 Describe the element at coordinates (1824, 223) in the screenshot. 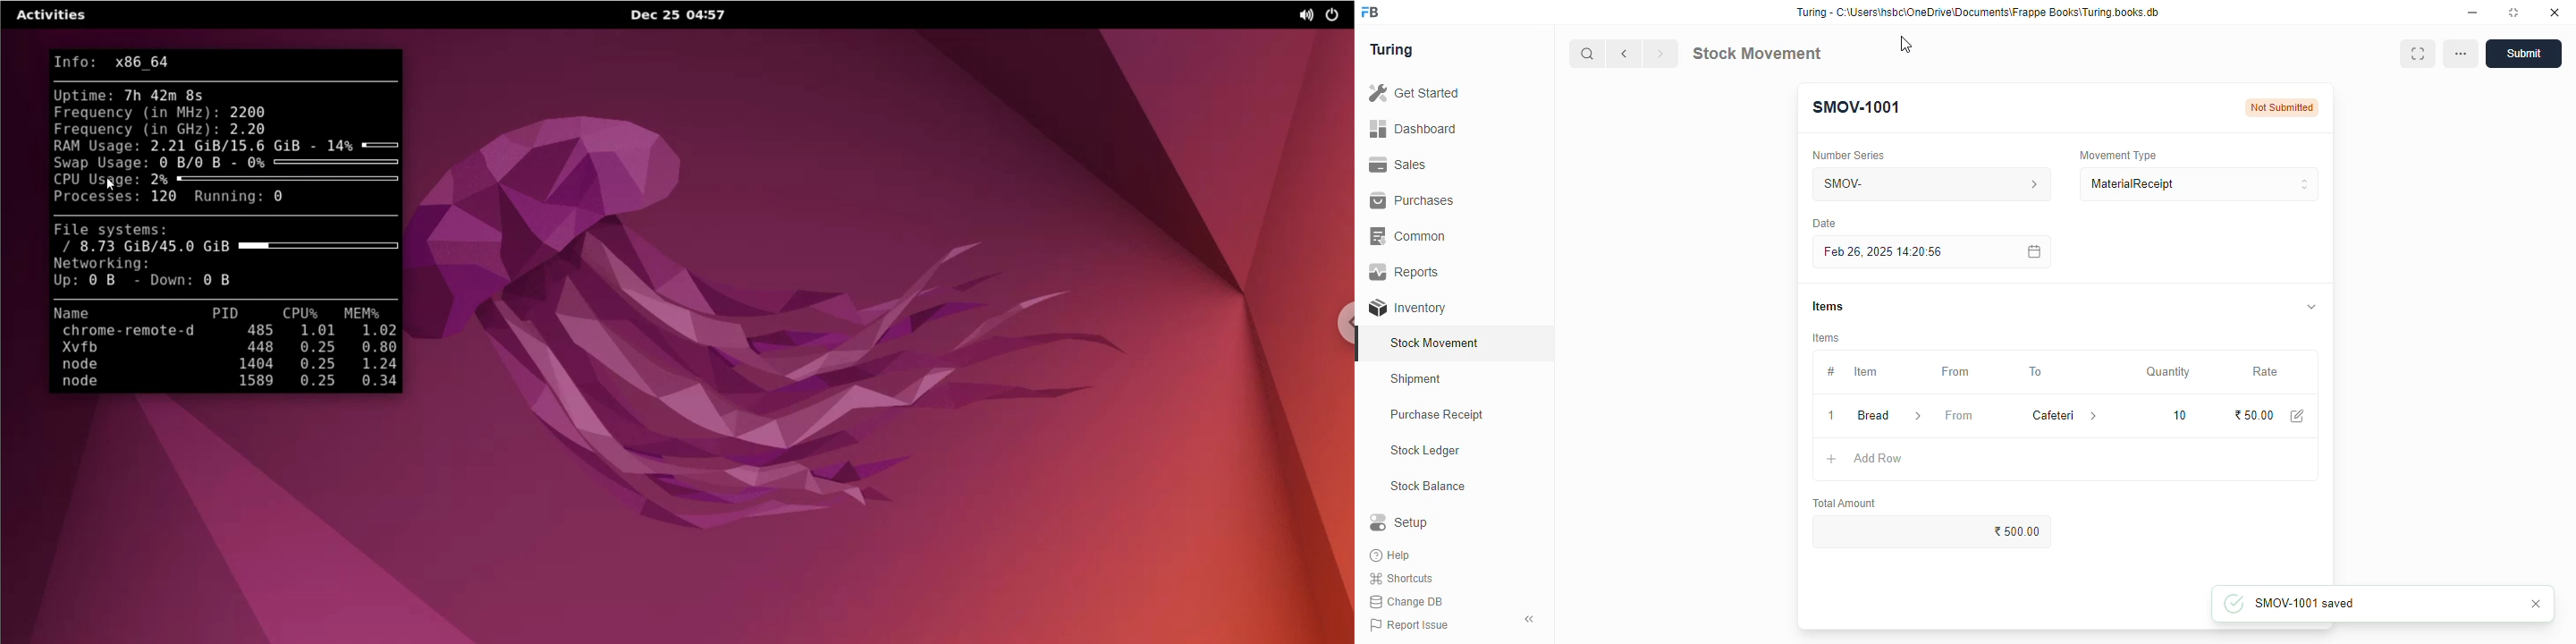

I see `Date` at that location.